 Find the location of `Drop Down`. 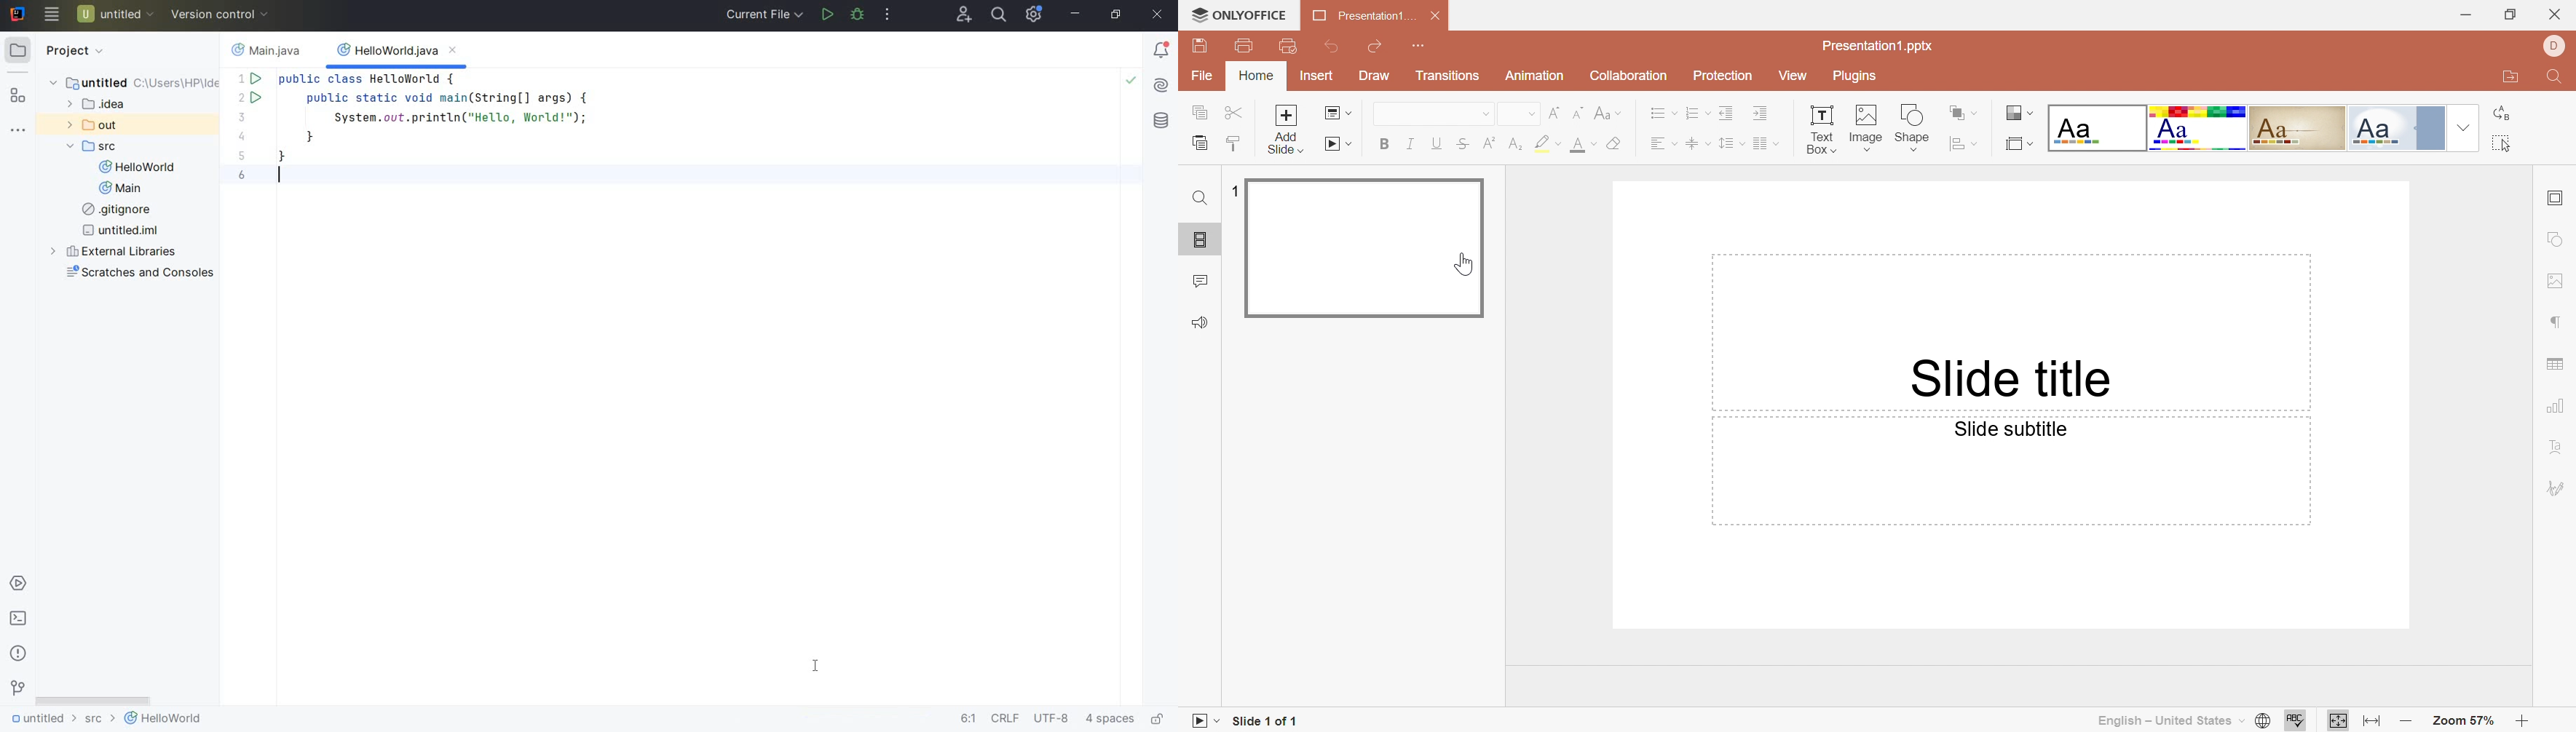

Drop Down is located at coordinates (1707, 143).